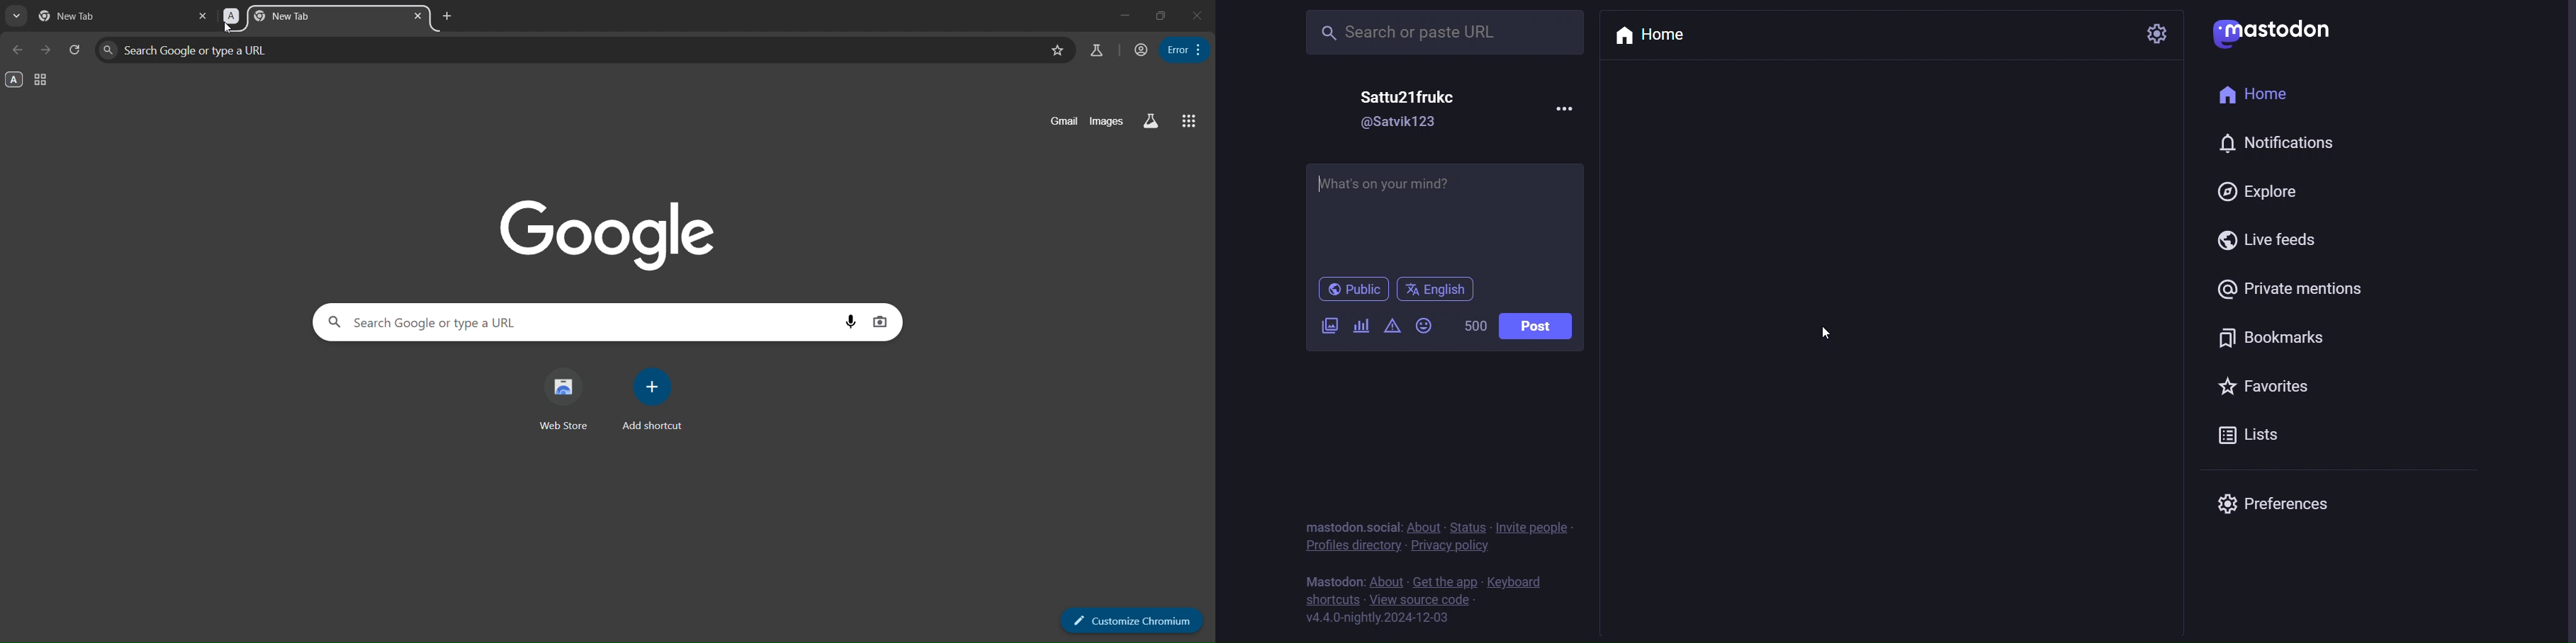 Image resolution: width=2576 pixels, height=644 pixels. Describe the element at coordinates (1439, 289) in the screenshot. I see `english` at that location.